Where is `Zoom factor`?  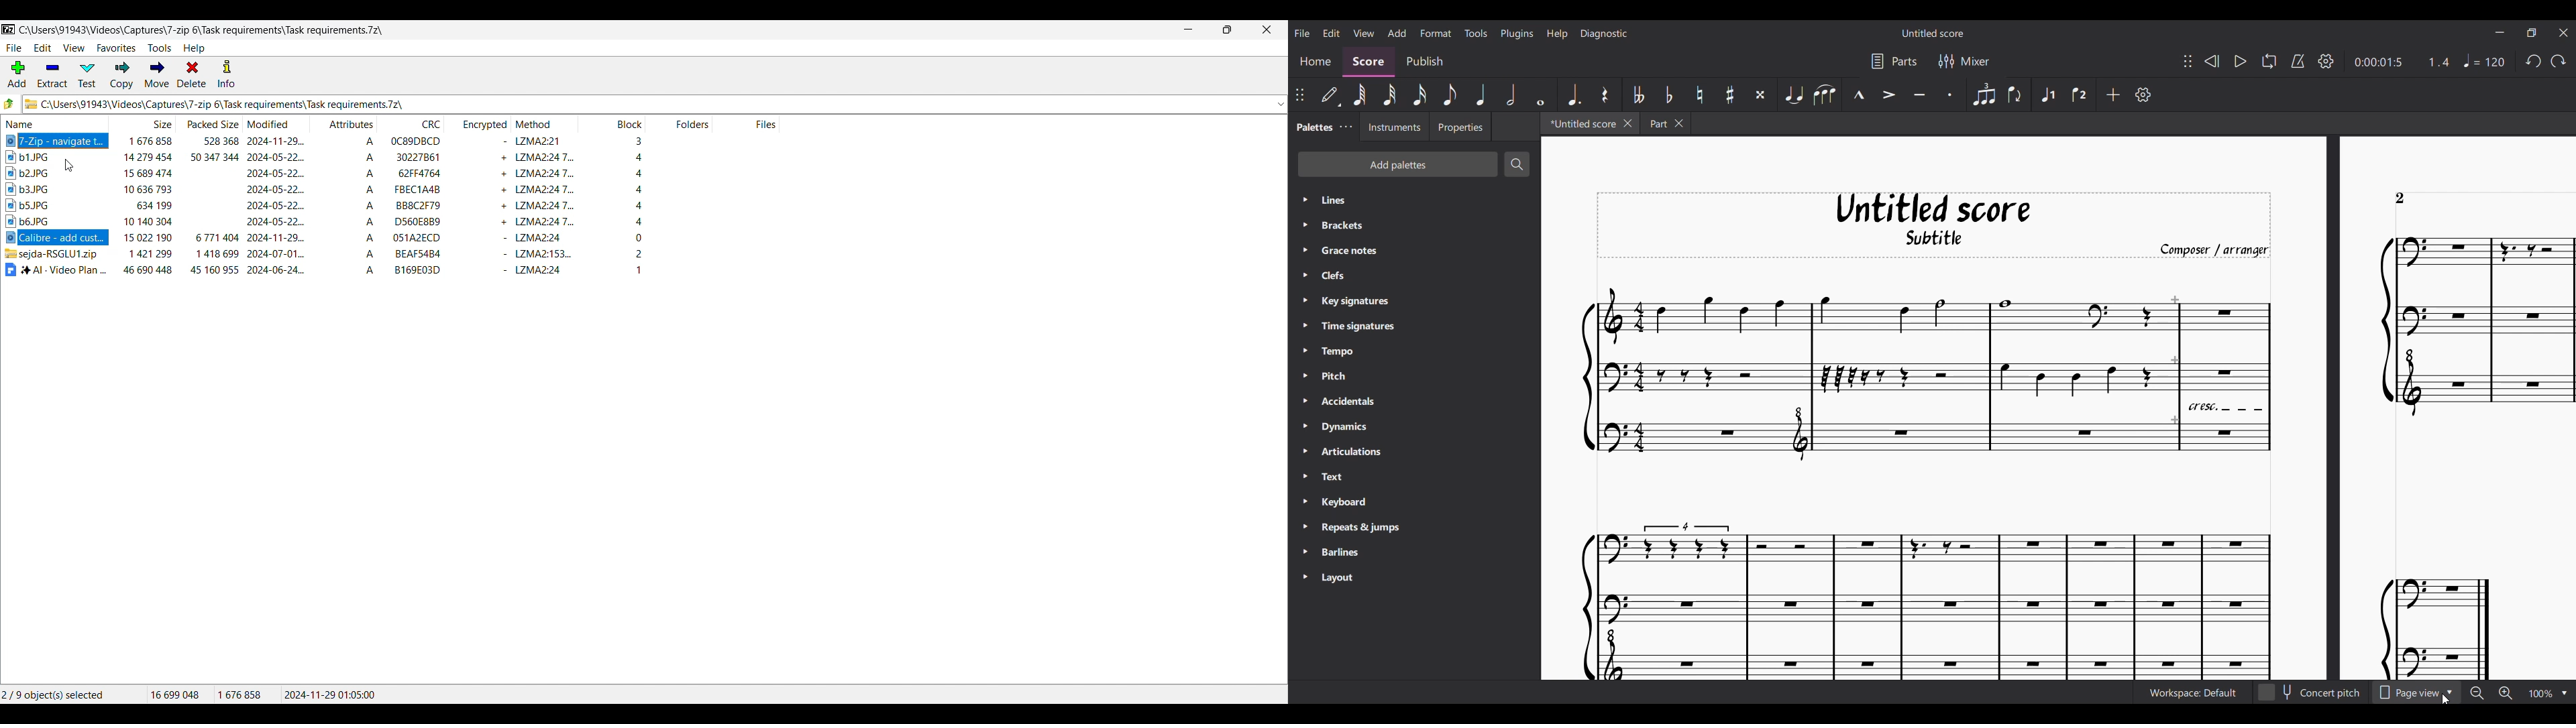
Zoom factor is located at coordinates (2540, 695).